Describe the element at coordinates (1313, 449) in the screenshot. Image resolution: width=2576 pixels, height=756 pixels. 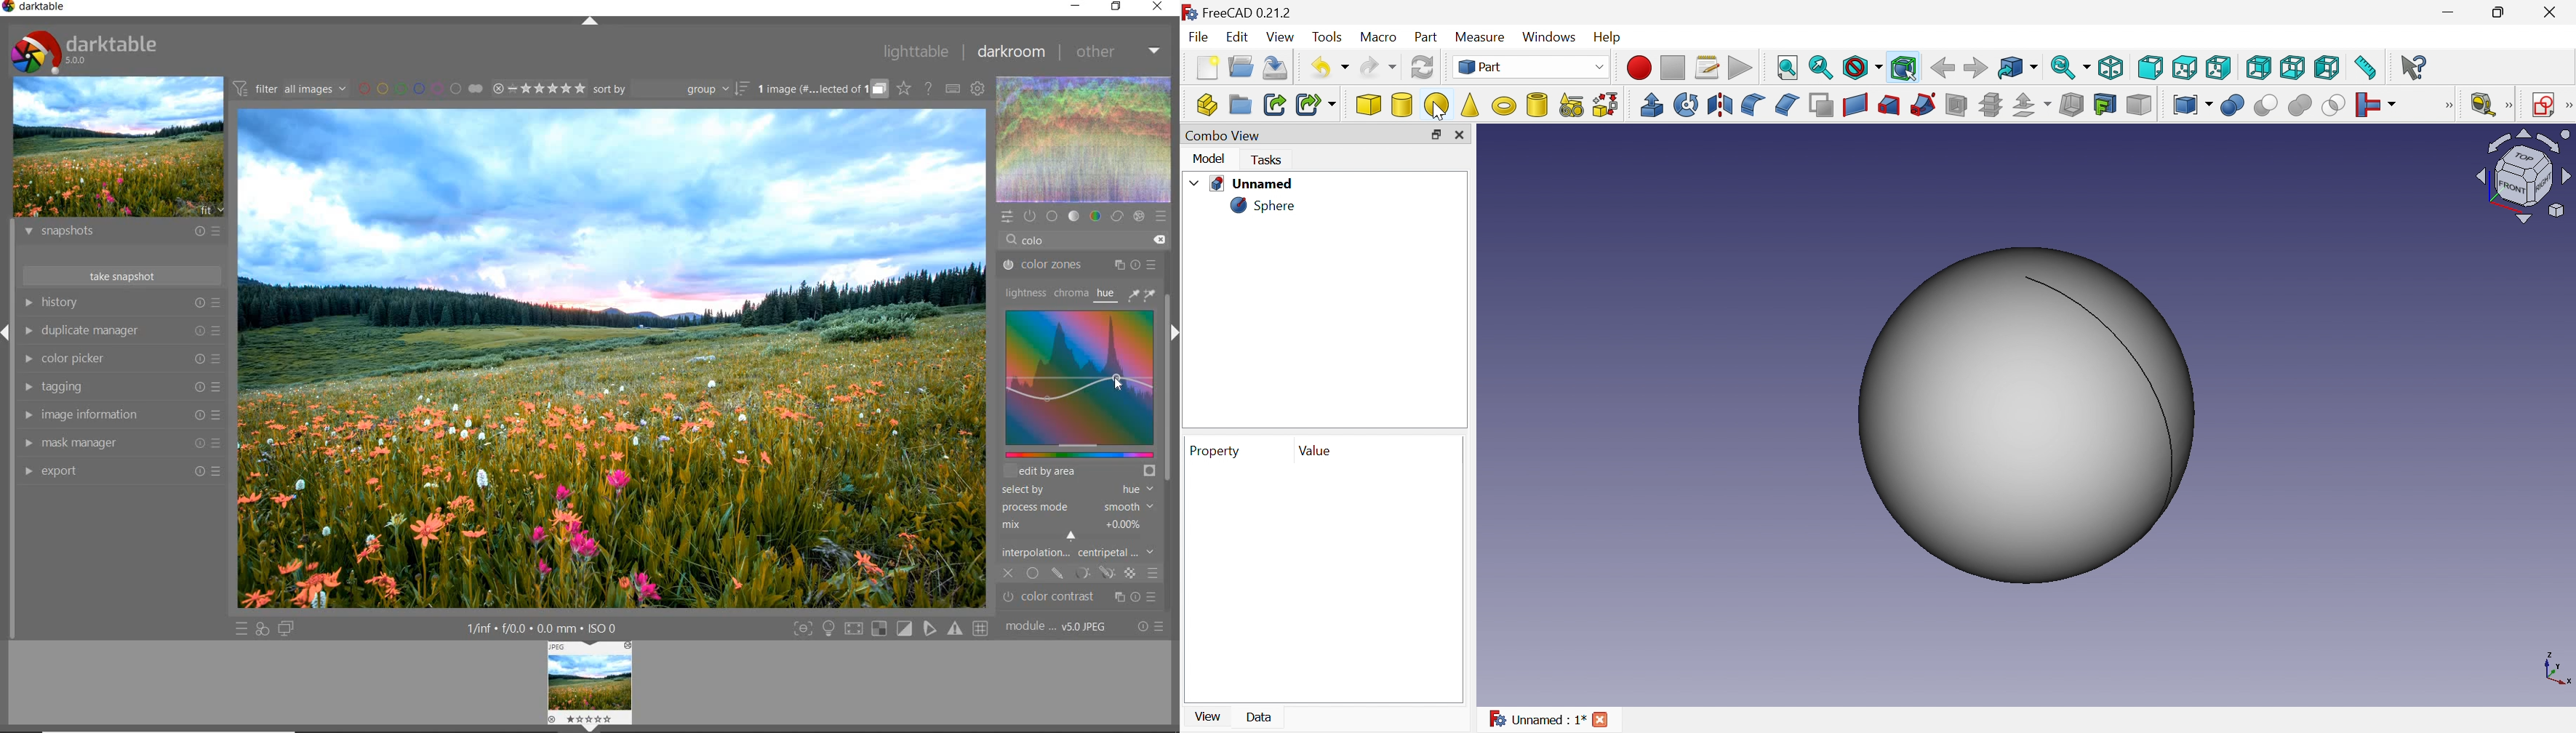
I see `Value` at that location.